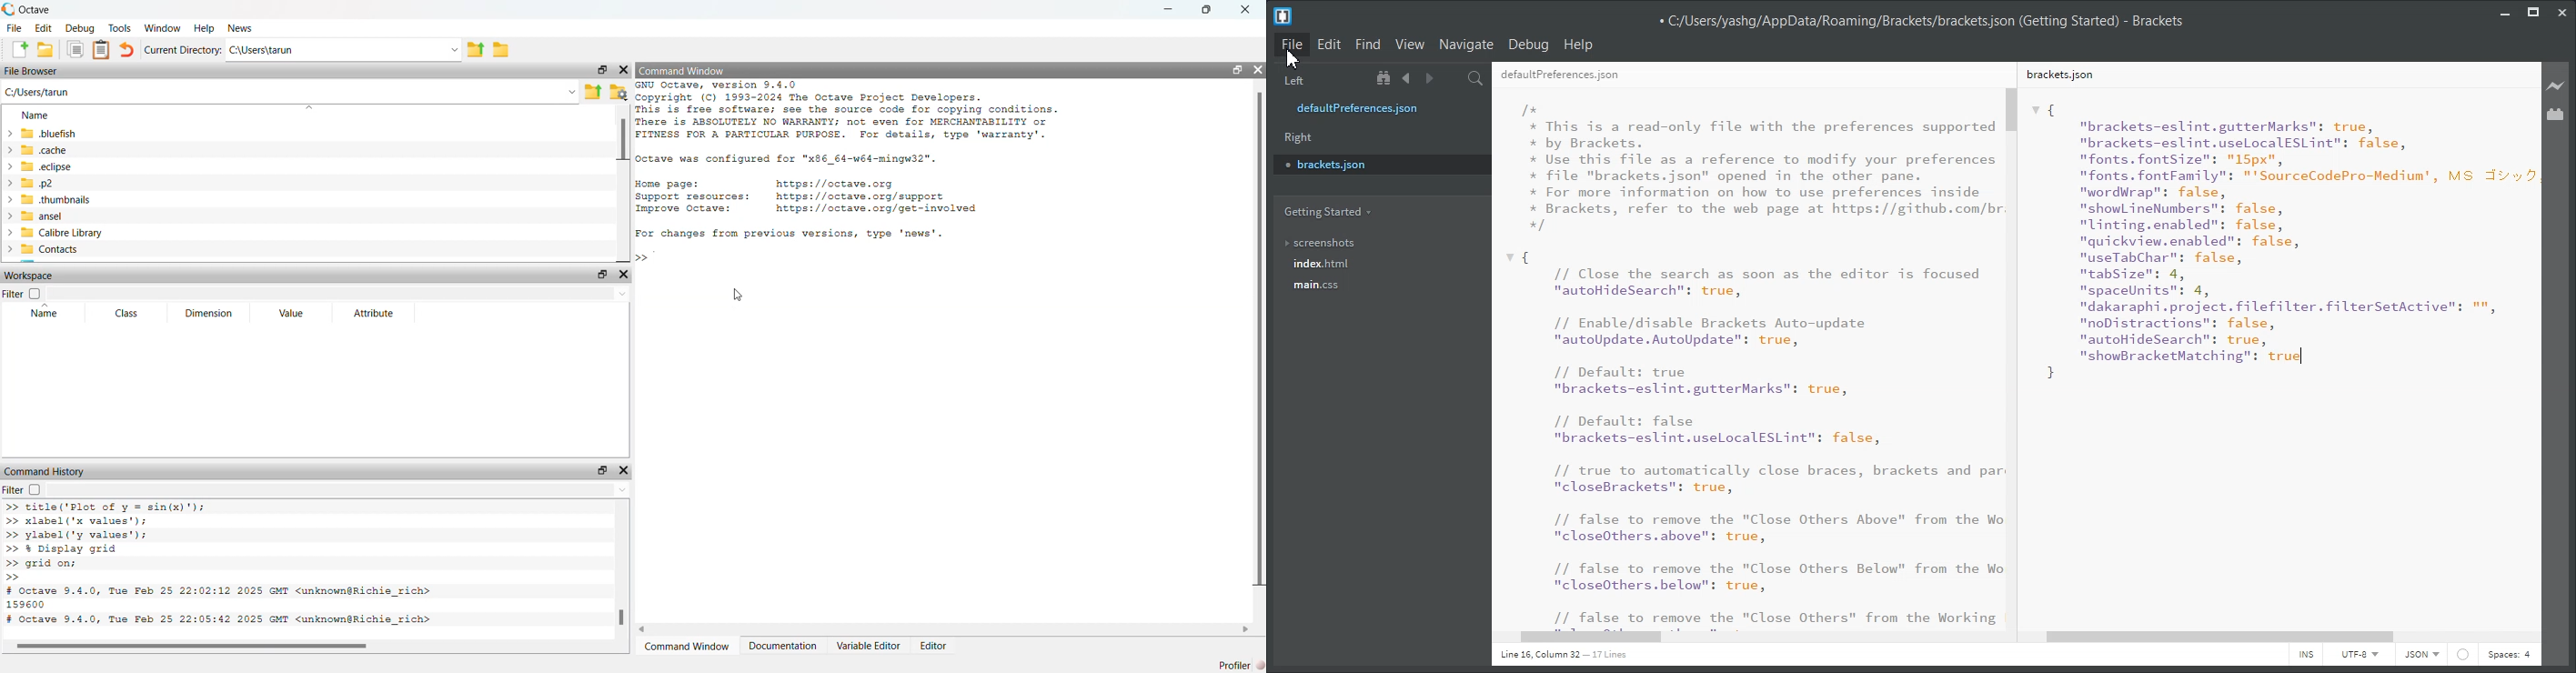  What do you see at coordinates (2533, 10) in the screenshot?
I see `Maximize` at bounding box center [2533, 10].